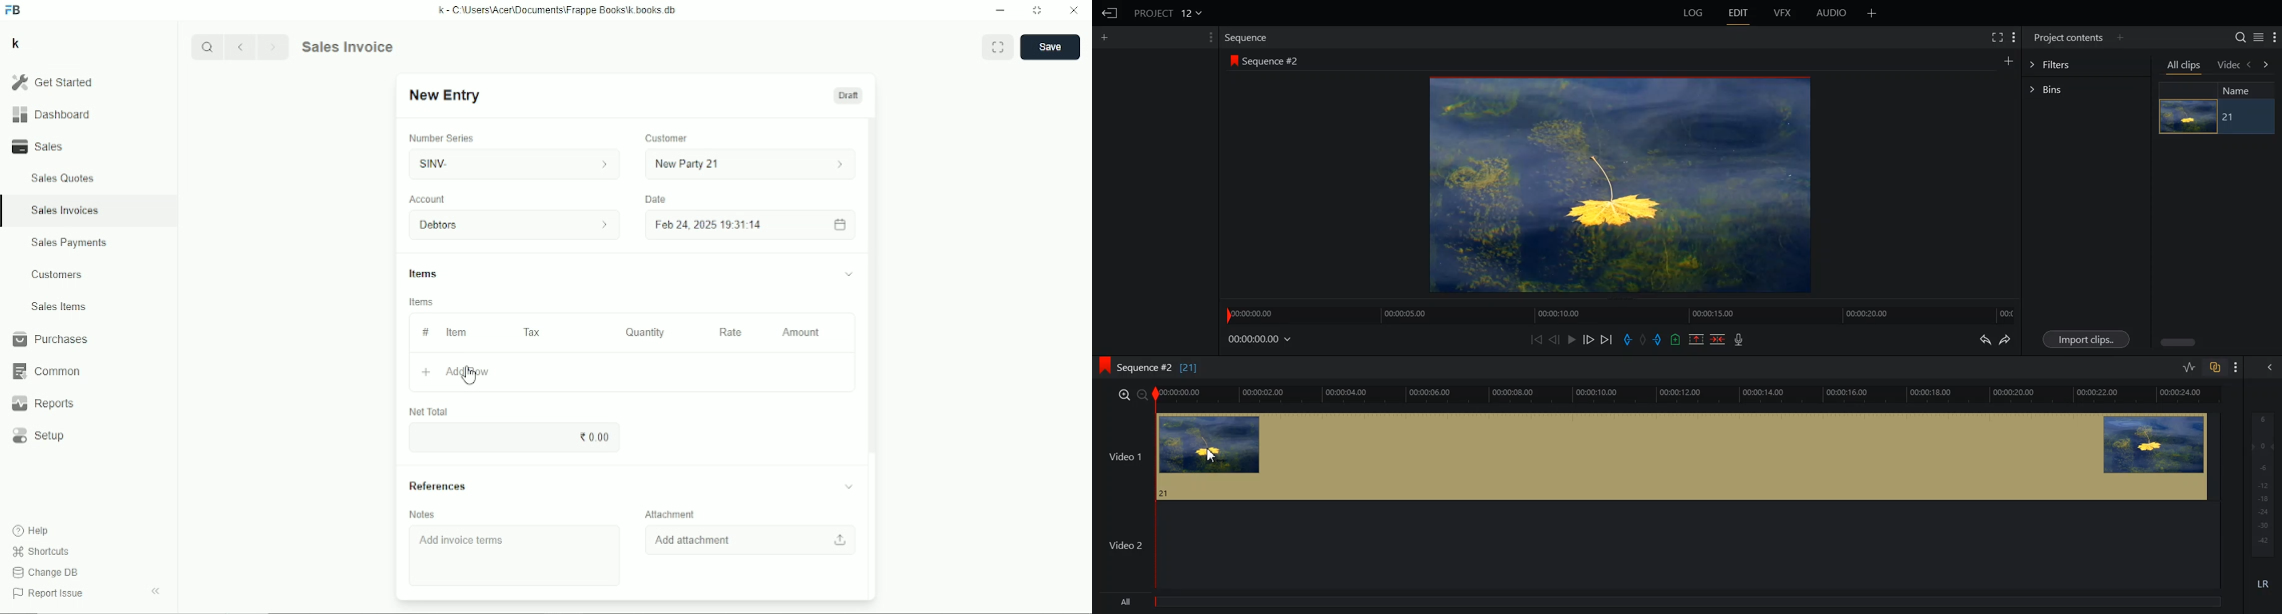 This screenshot has height=616, width=2296. What do you see at coordinates (1000, 11) in the screenshot?
I see `Minimize` at bounding box center [1000, 11].